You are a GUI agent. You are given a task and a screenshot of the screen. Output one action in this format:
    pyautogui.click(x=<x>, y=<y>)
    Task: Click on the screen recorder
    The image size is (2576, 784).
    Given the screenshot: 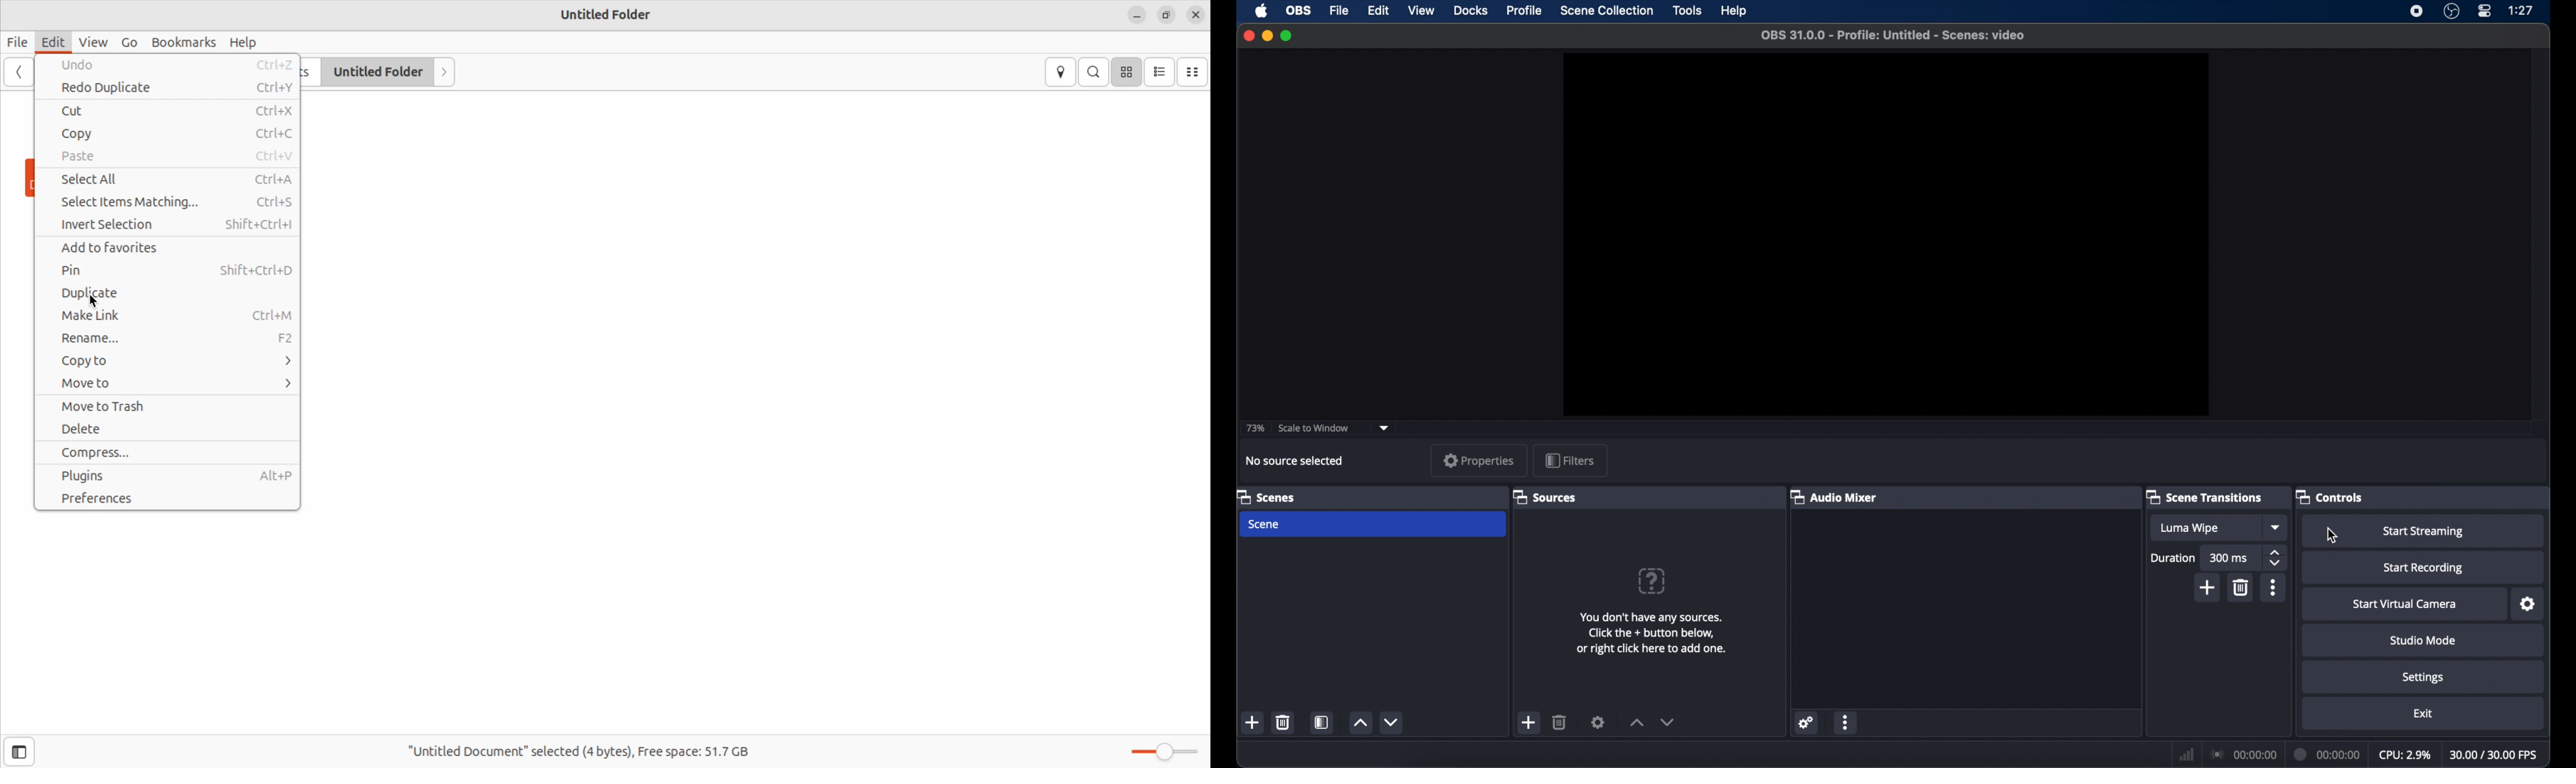 What is the action you would take?
    pyautogui.click(x=2415, y=12)
    